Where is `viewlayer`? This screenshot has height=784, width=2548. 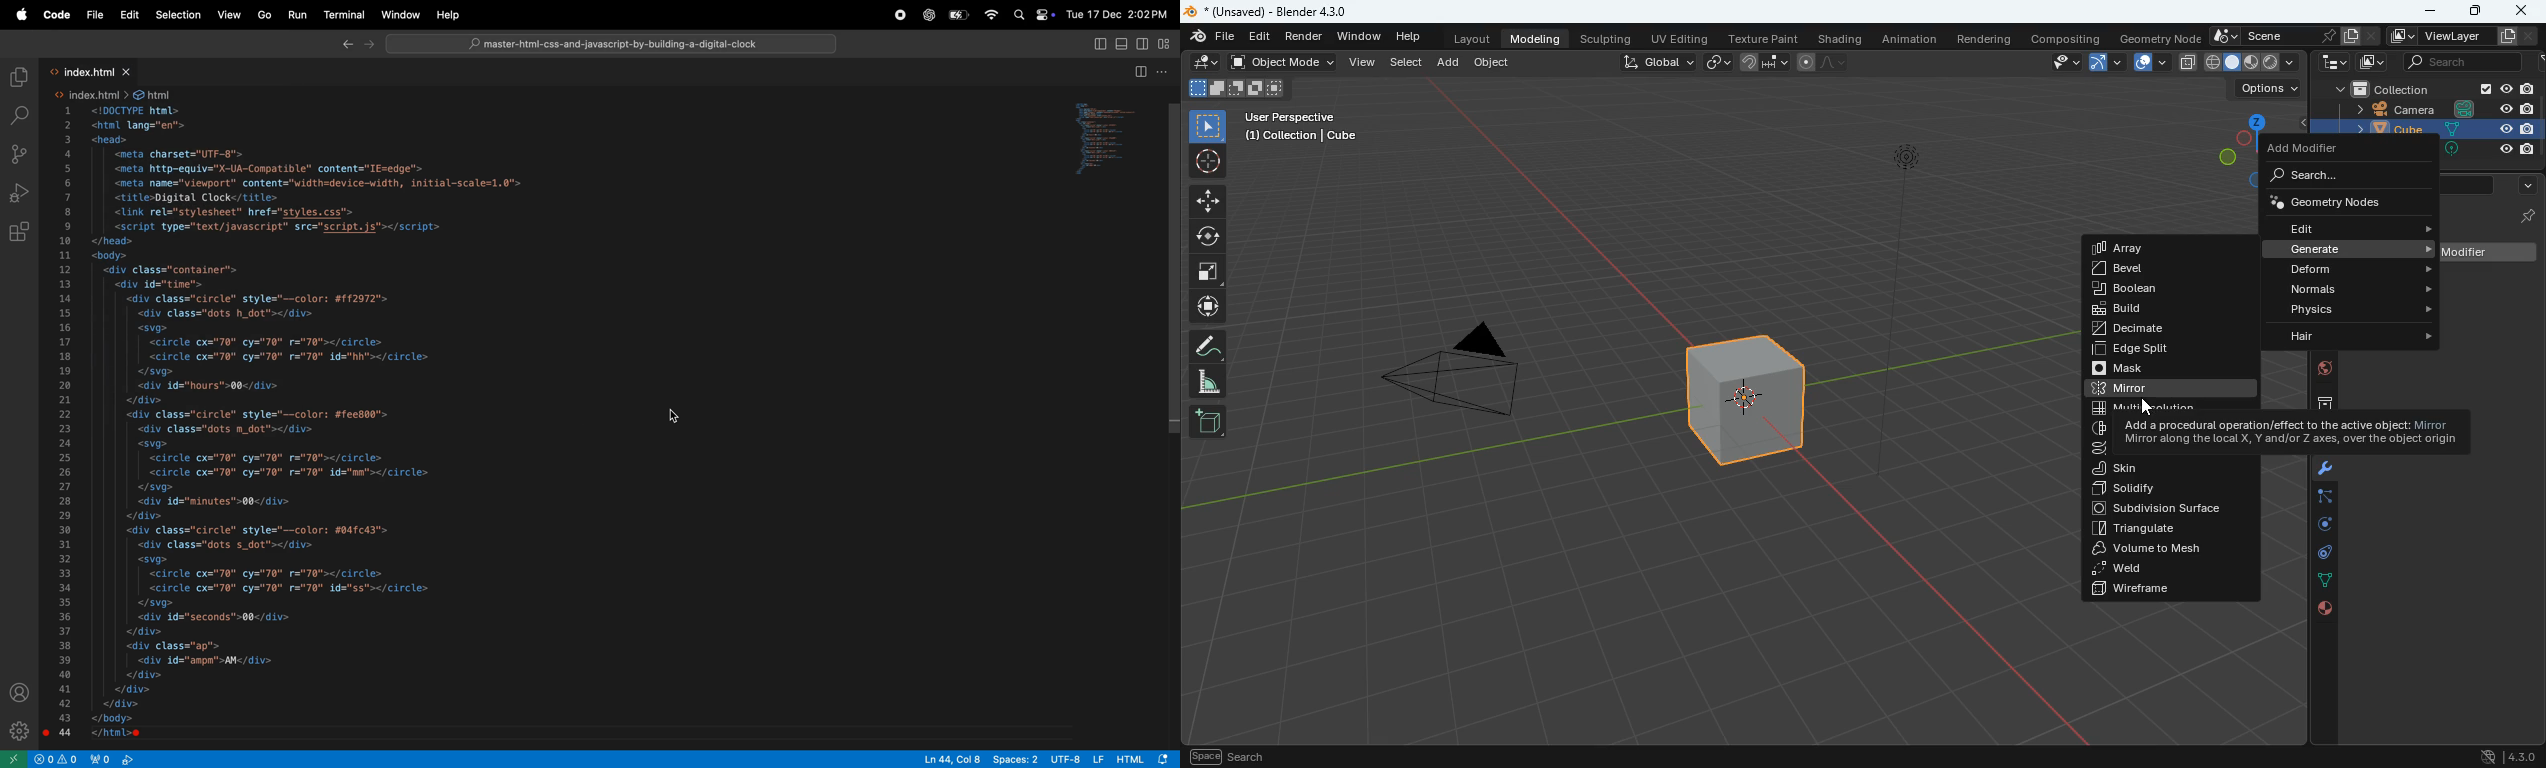 viewlayer is located at coordinates (2435, 38).